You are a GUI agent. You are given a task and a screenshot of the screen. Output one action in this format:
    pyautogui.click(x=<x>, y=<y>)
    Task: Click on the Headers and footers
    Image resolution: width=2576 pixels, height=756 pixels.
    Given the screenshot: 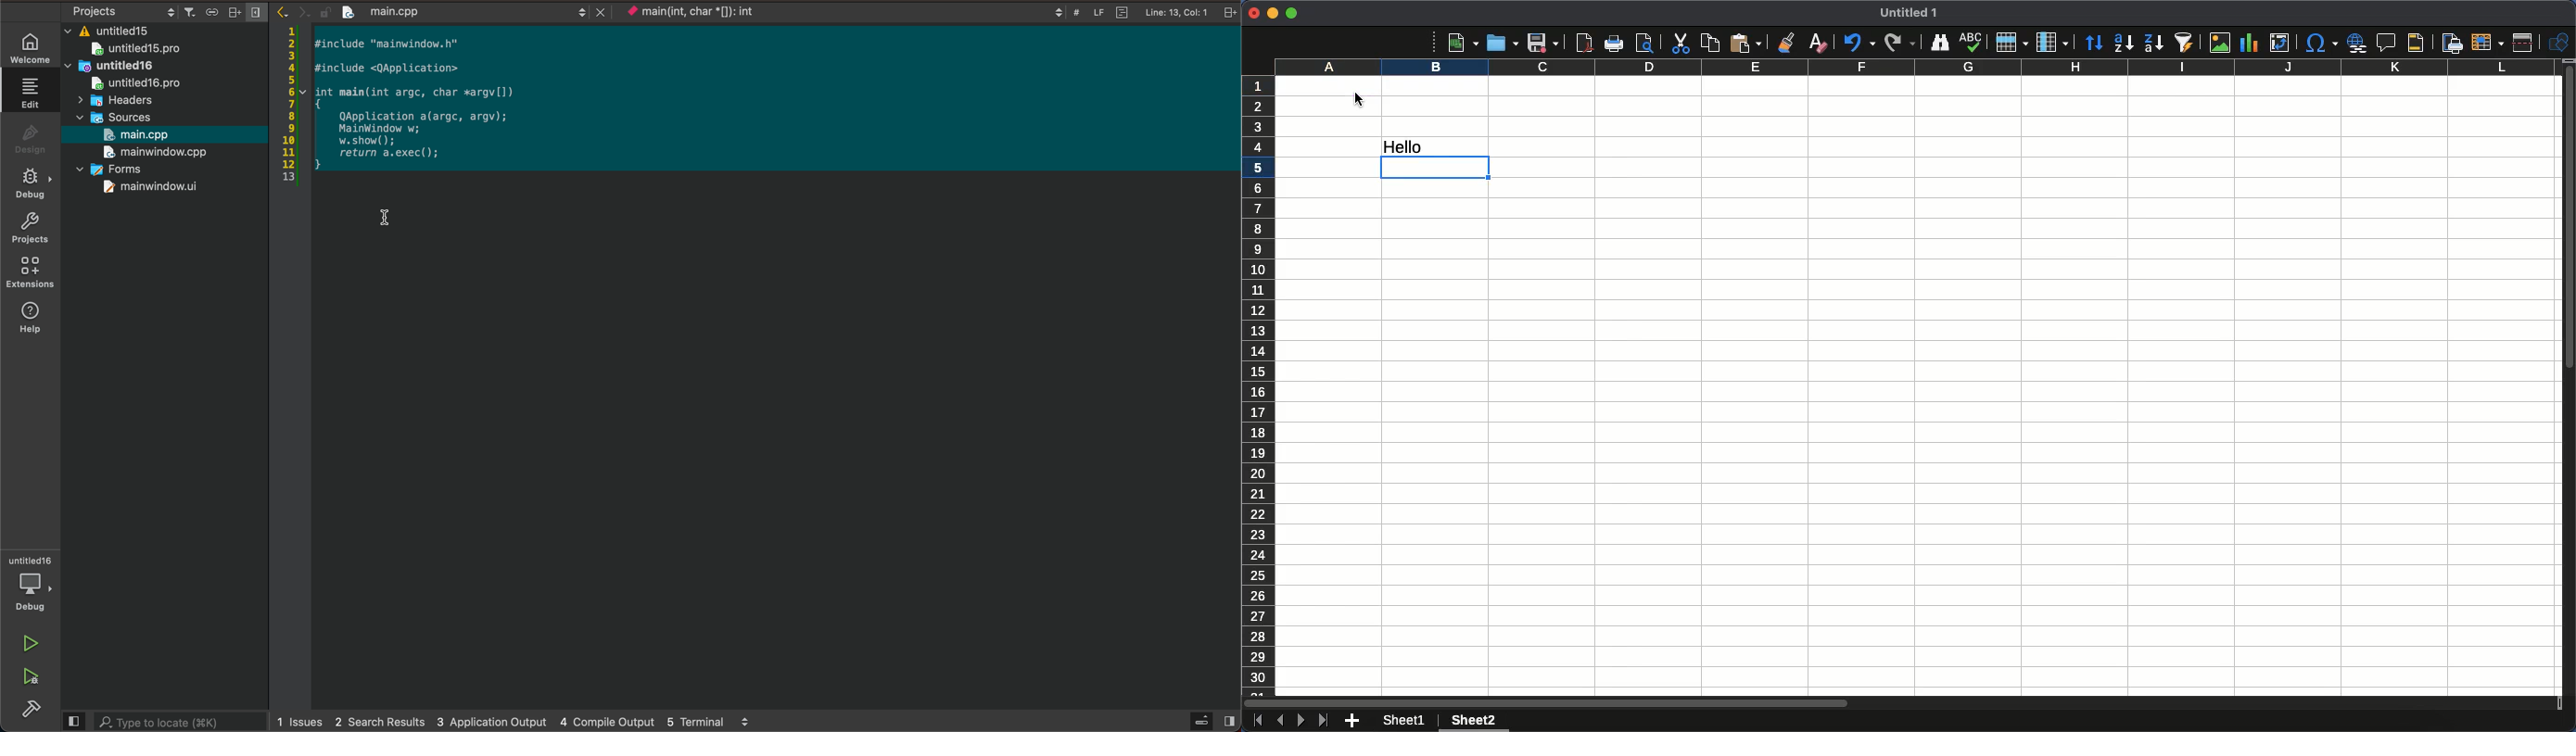 What is the action you would take?
    pyautogui.click(x=2414, y=44)
    